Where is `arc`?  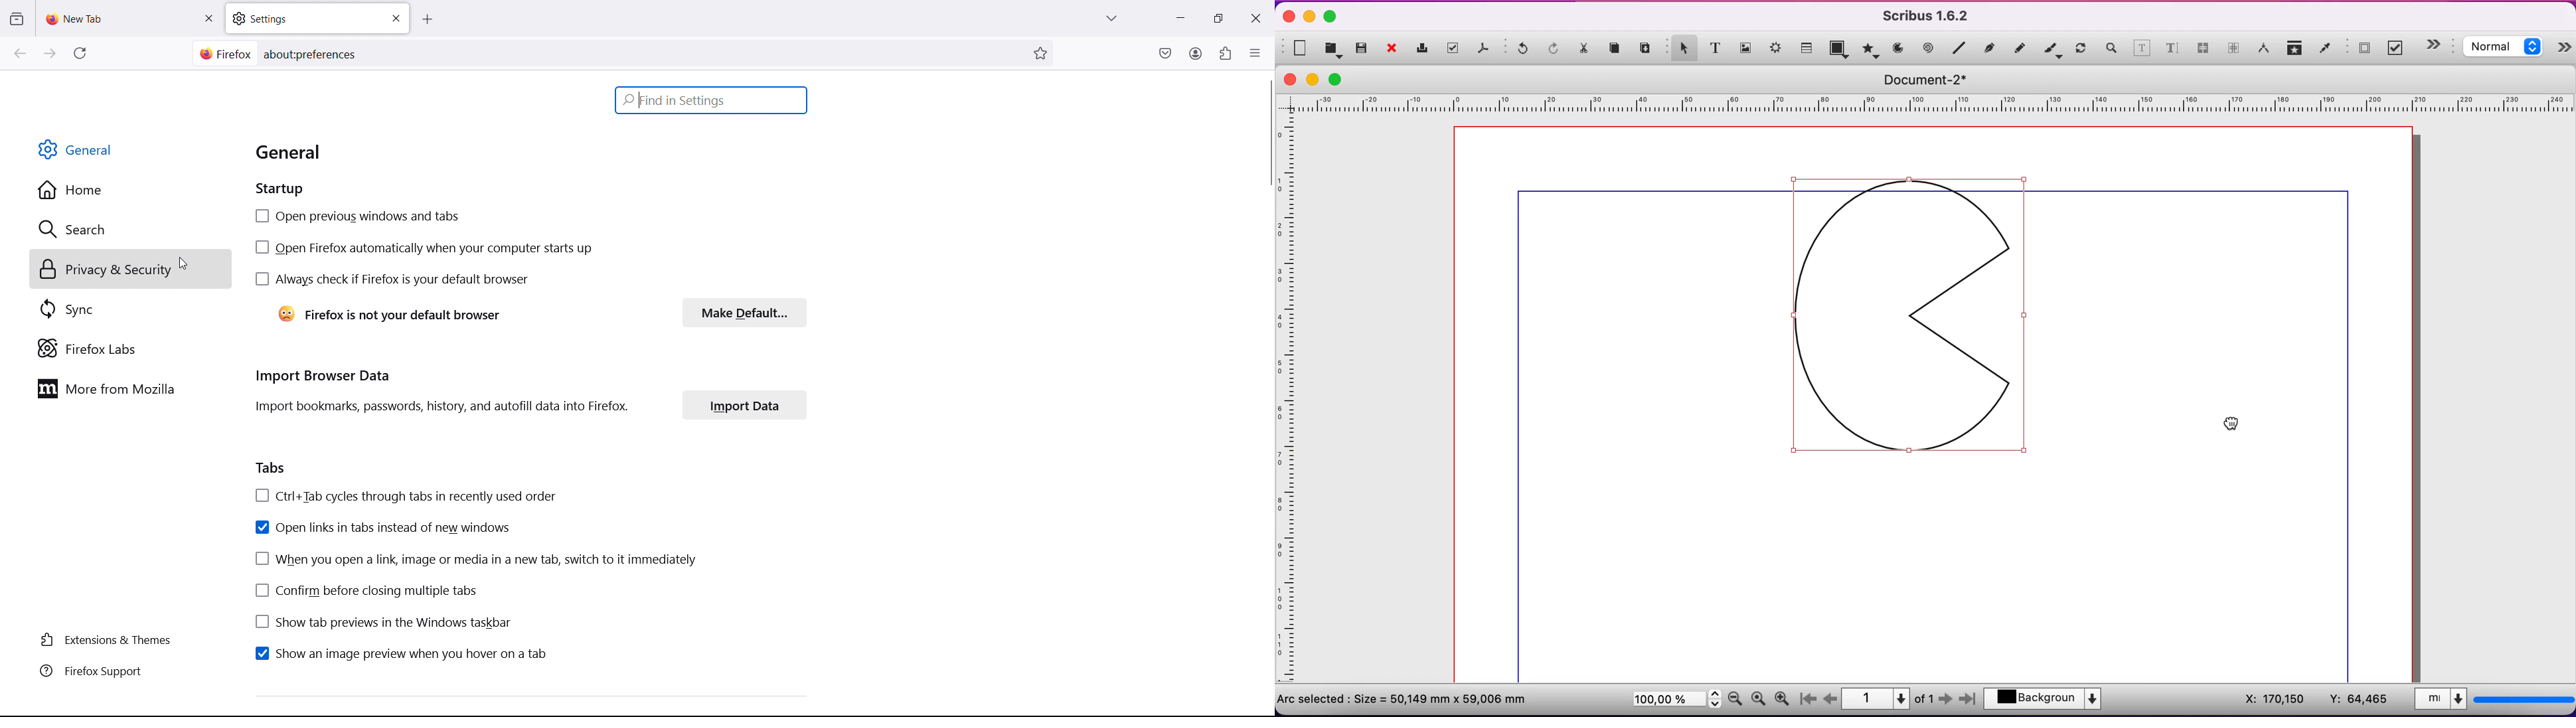
arc is located at coordinates (1898, 48).